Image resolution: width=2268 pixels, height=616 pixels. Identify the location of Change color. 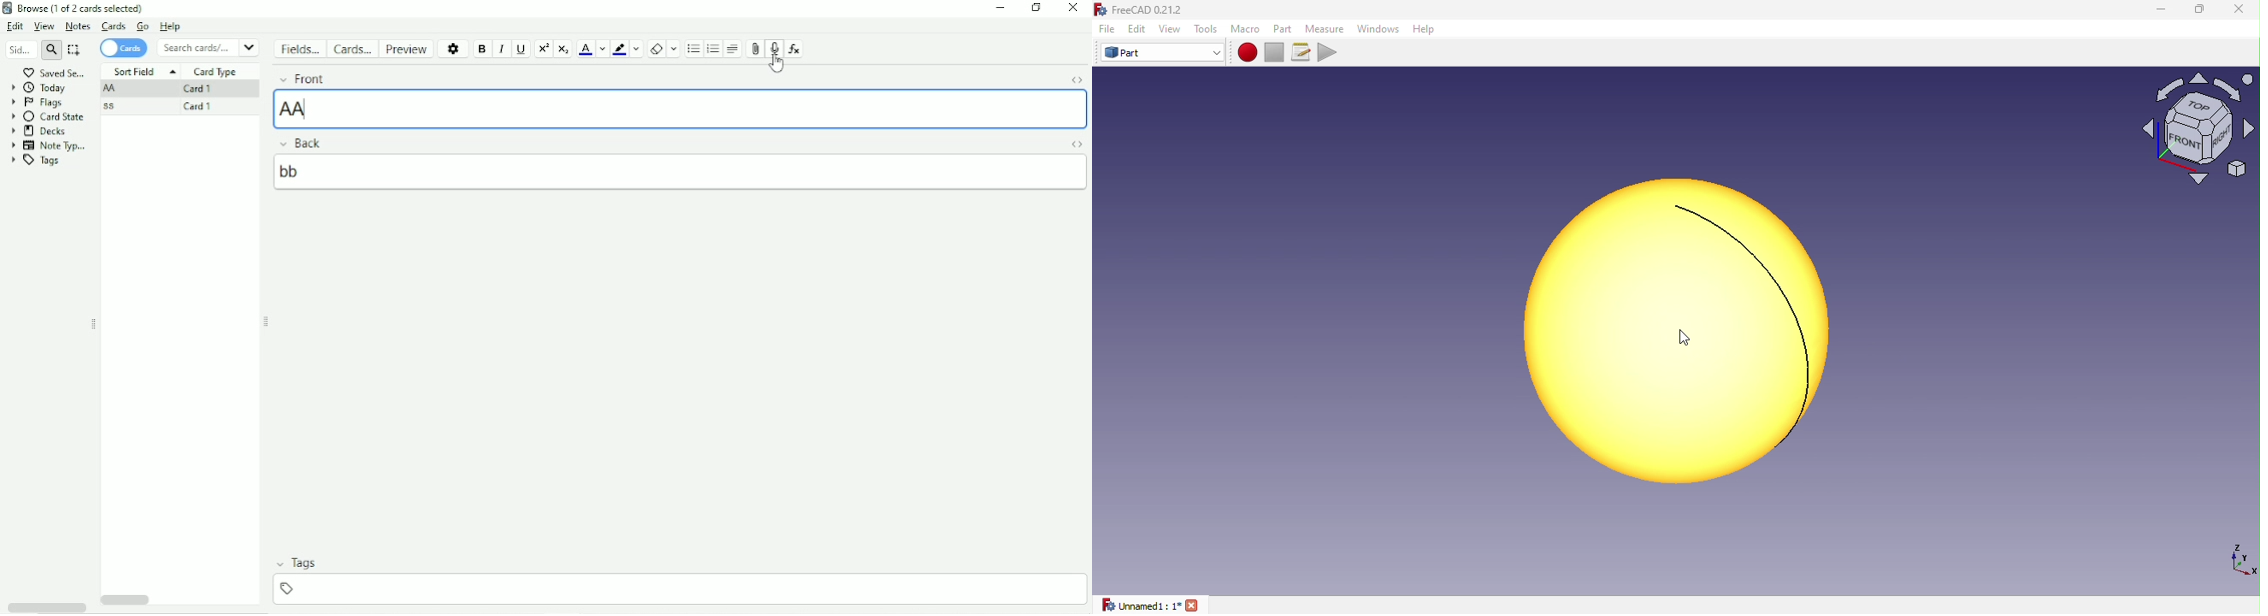
(638, 48).